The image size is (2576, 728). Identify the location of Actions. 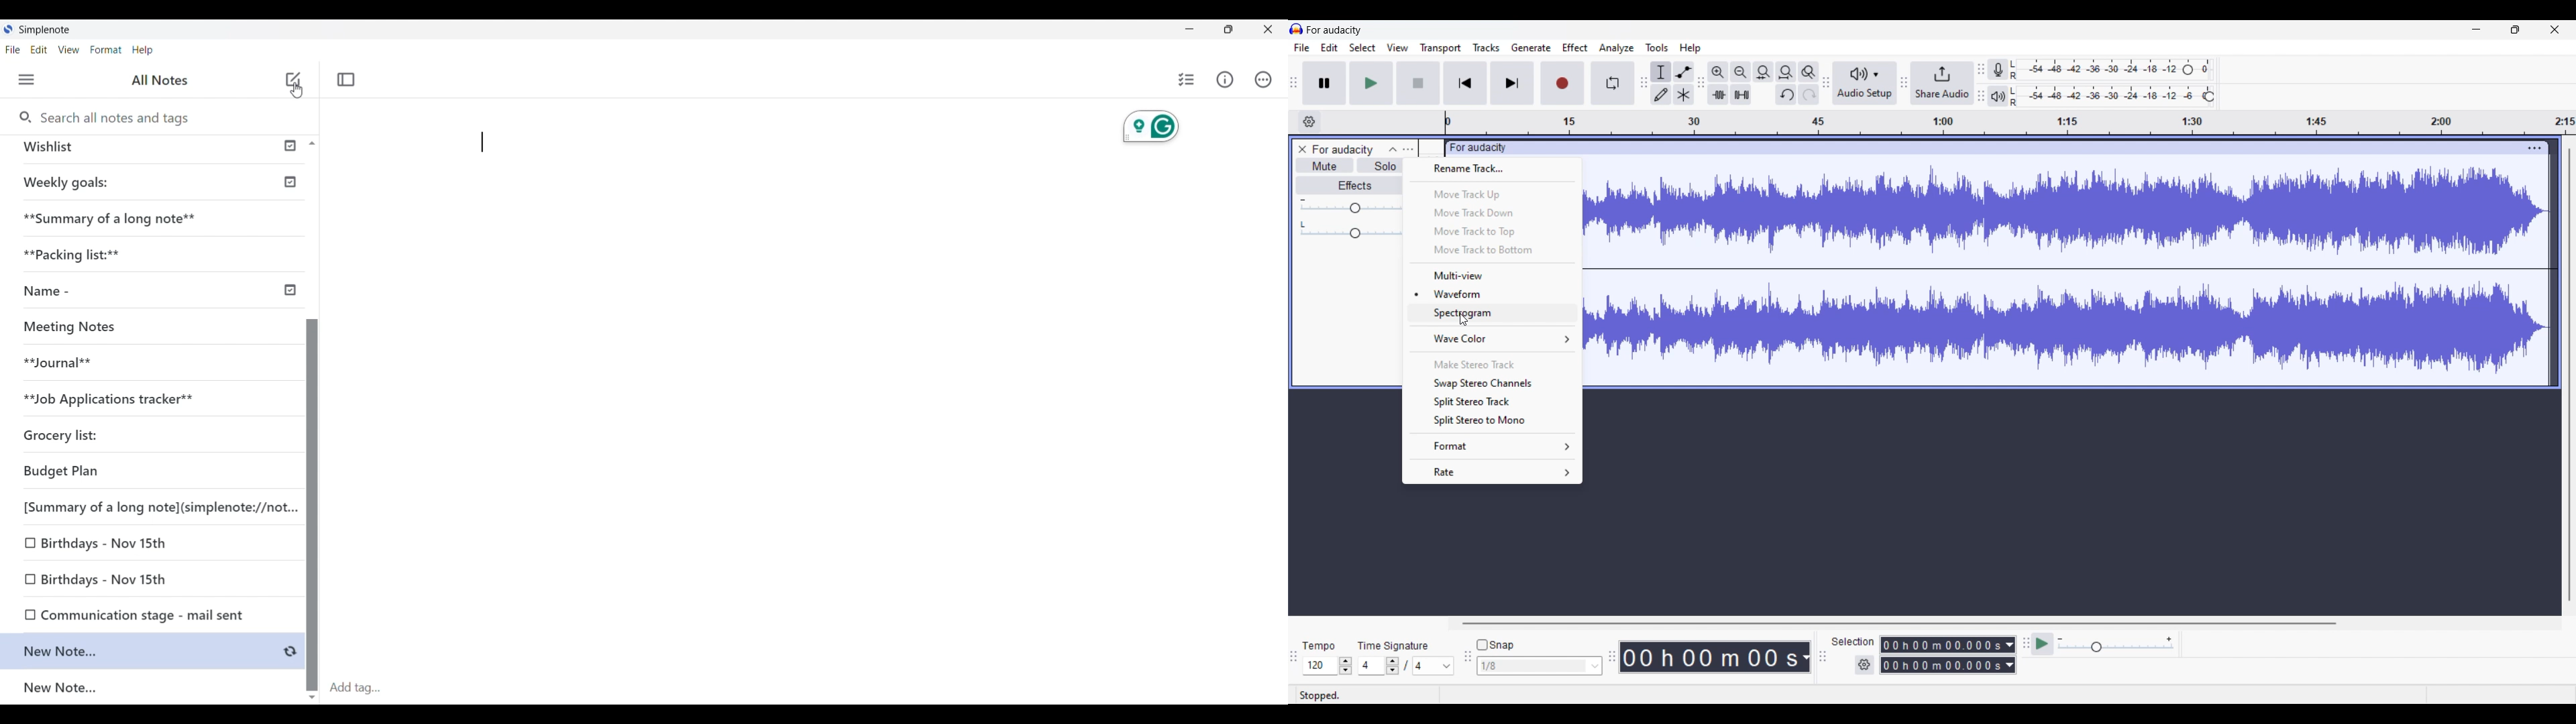
(1263, 79).